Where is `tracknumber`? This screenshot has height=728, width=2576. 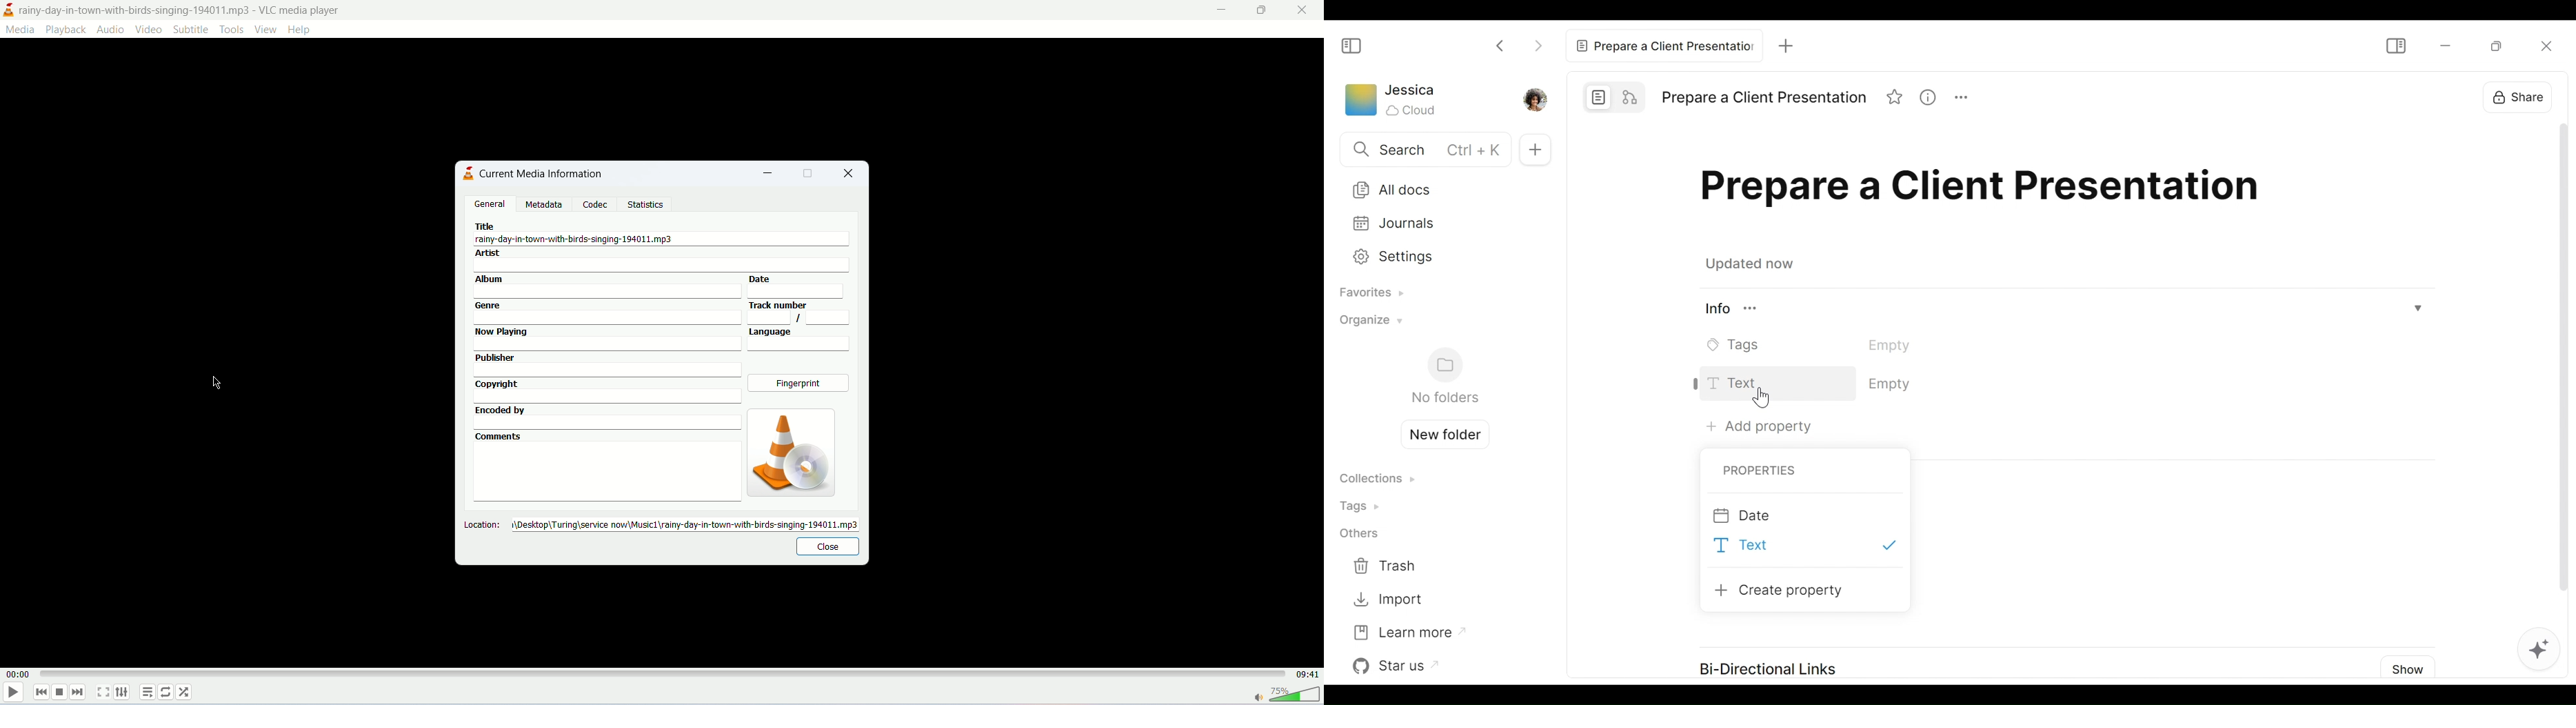
tracknumber is located at coordinates (801, 312).